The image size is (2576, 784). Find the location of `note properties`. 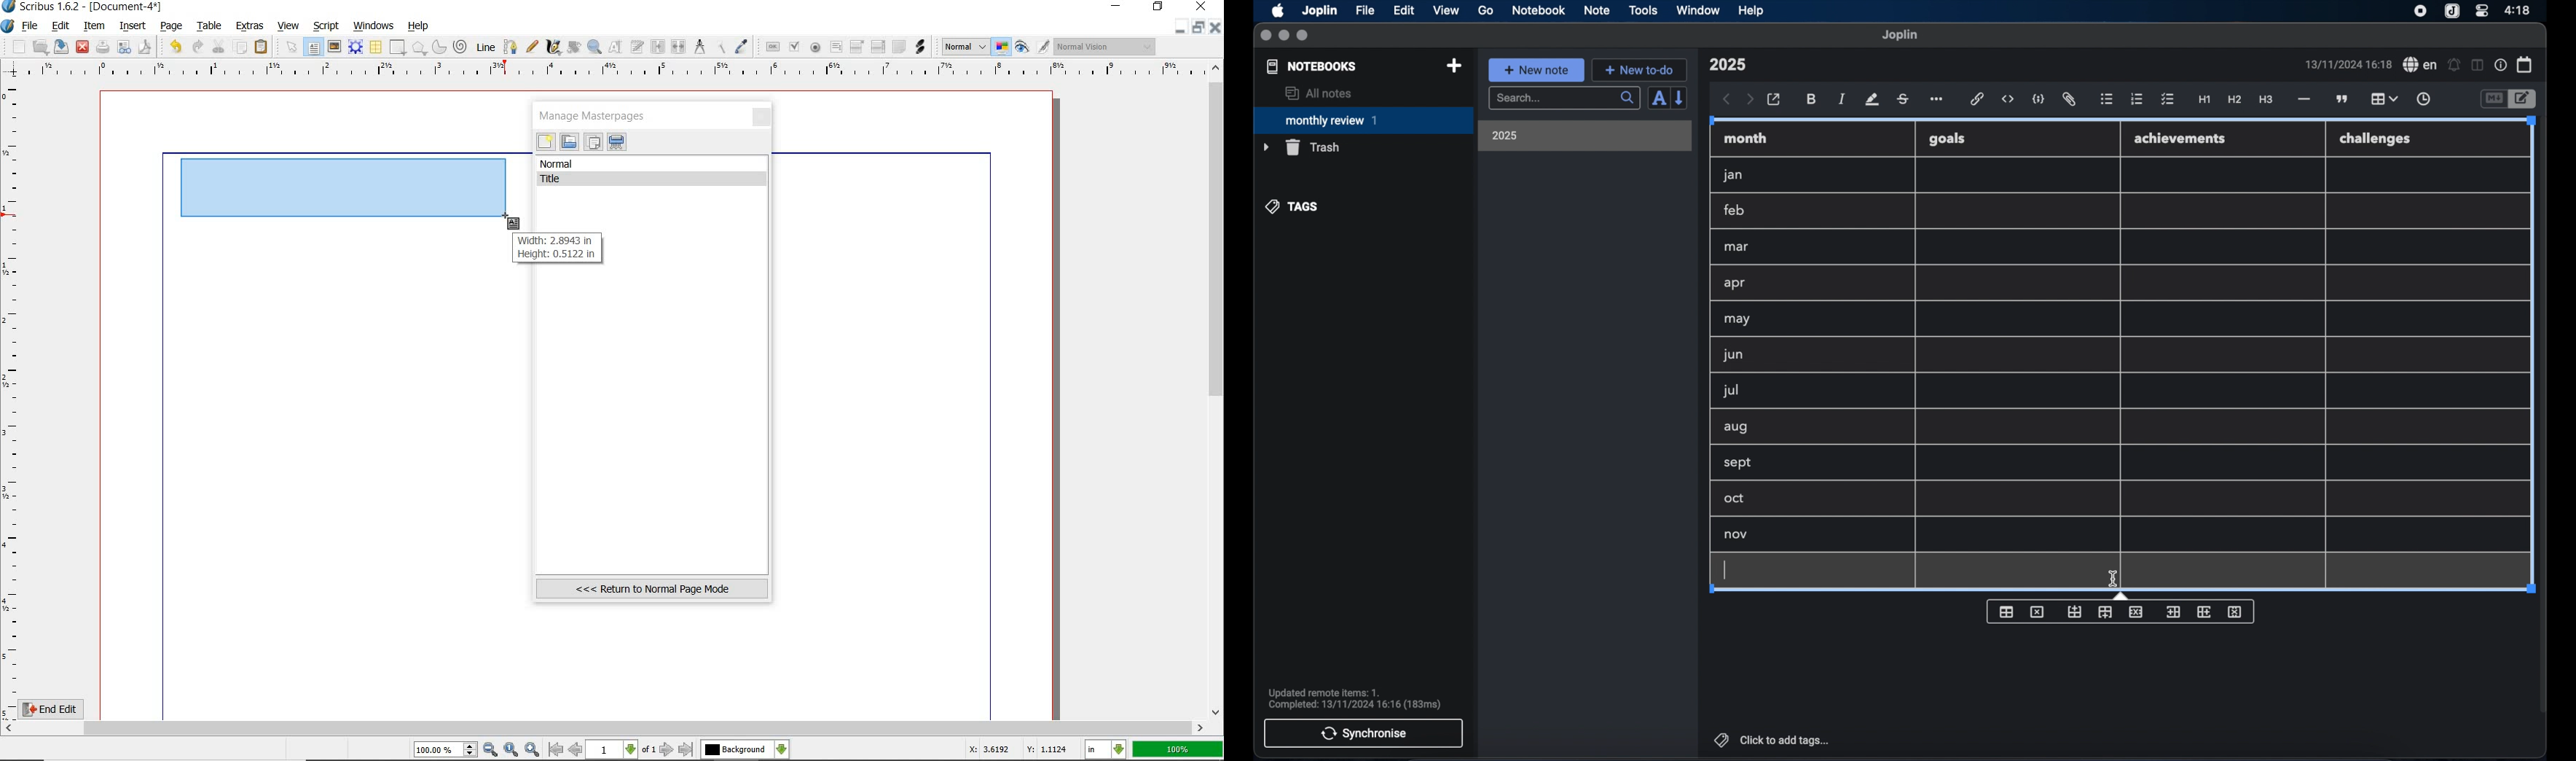

note properties is located at coordinates (2501, 66).